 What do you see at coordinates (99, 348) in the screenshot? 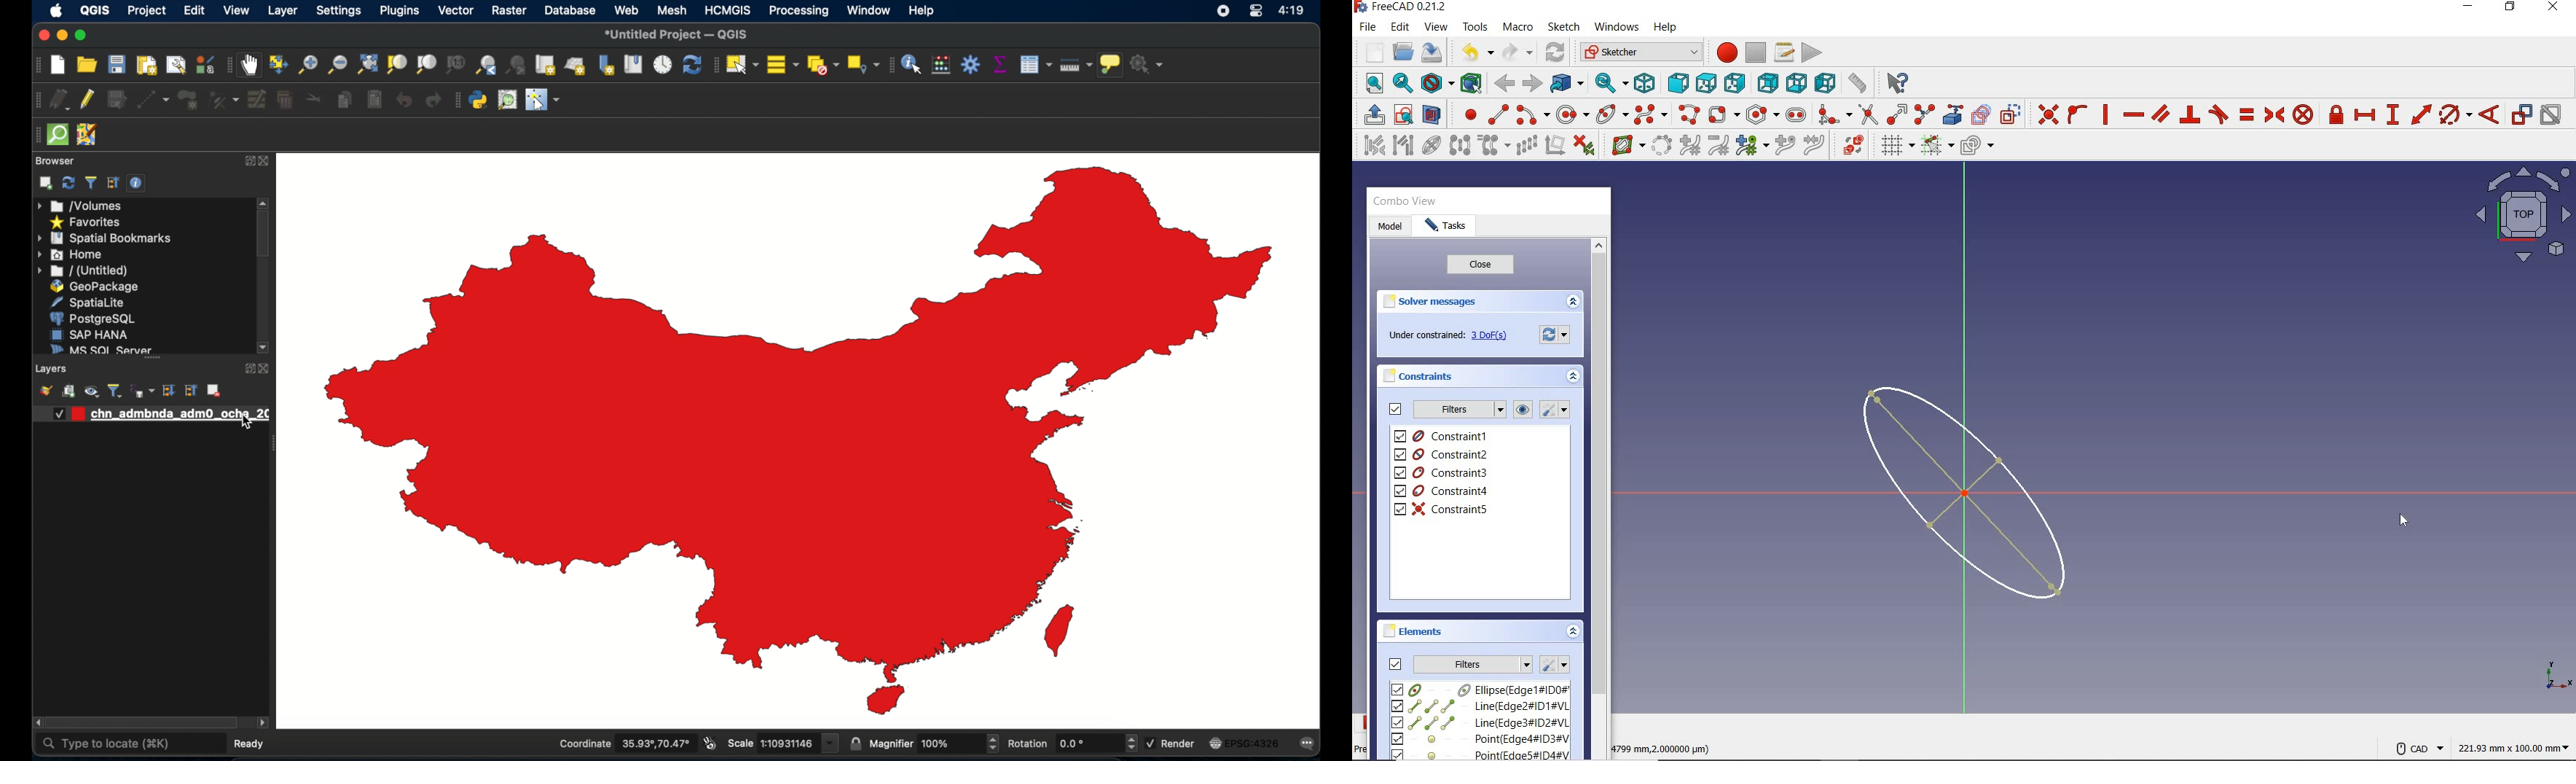
I see `ms sql server` at bounding box center [99, 348].